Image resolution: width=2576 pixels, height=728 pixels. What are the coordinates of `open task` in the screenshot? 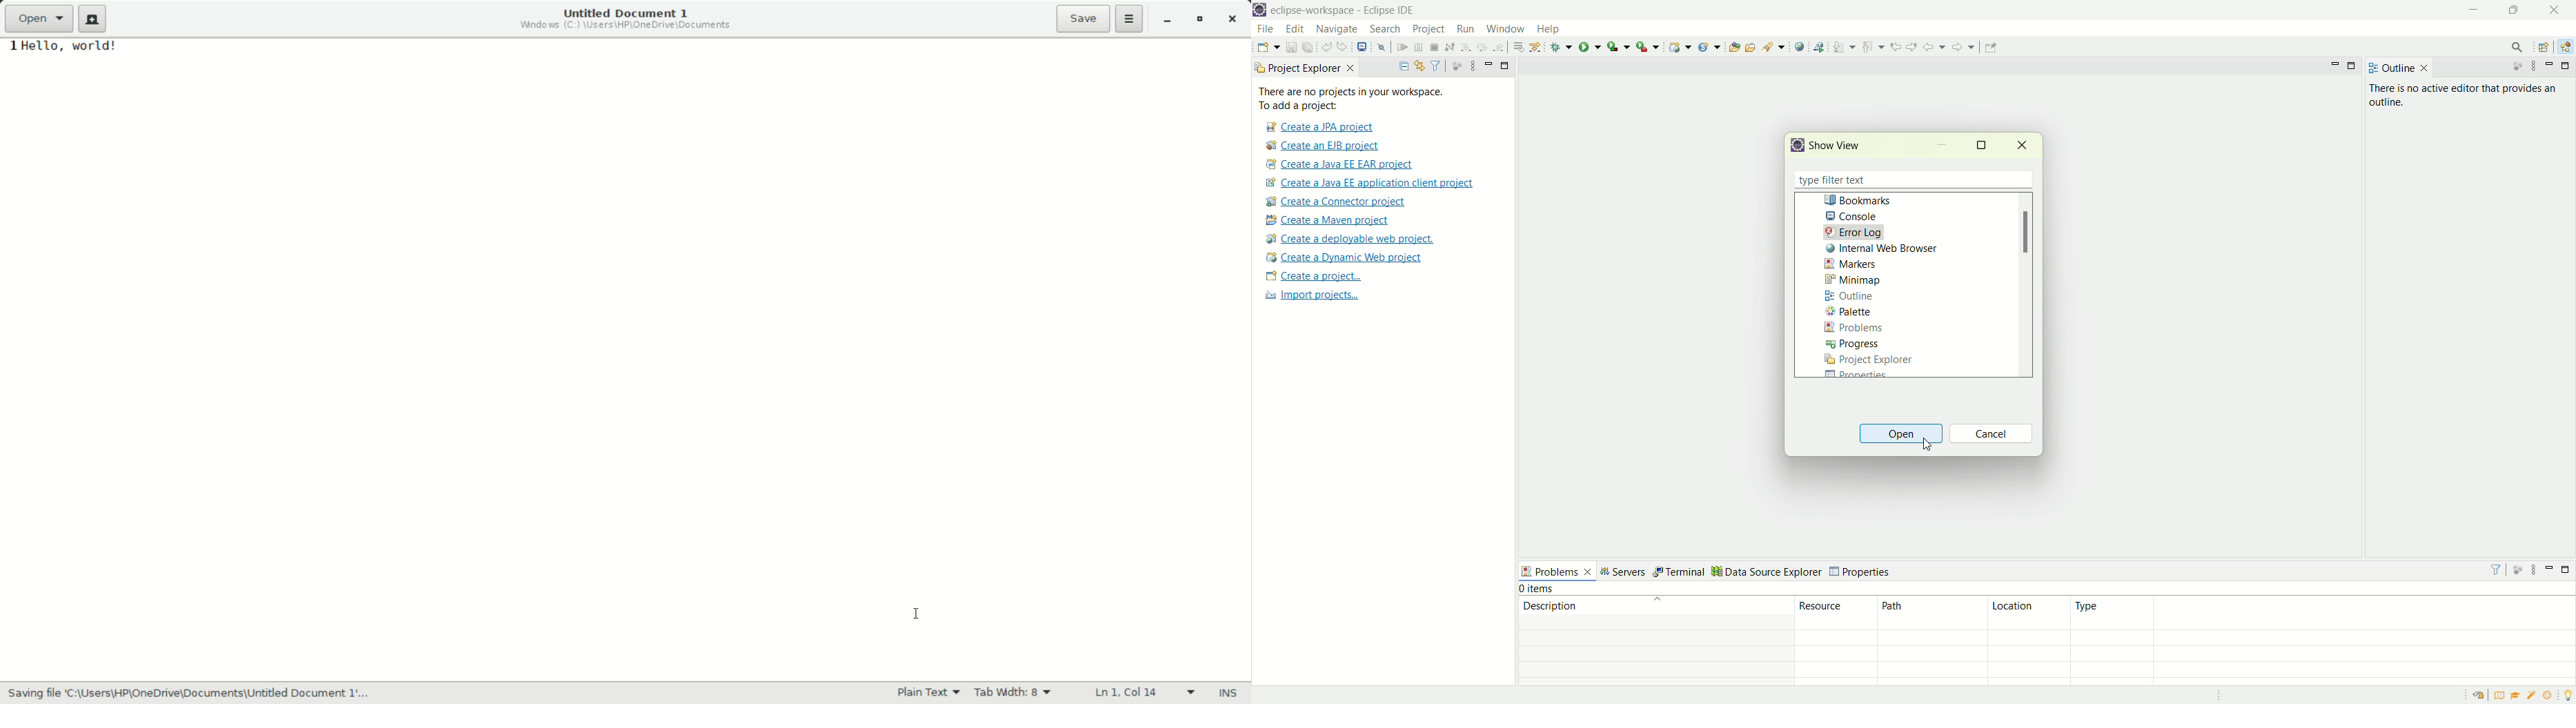 It's located at (1751, 47).